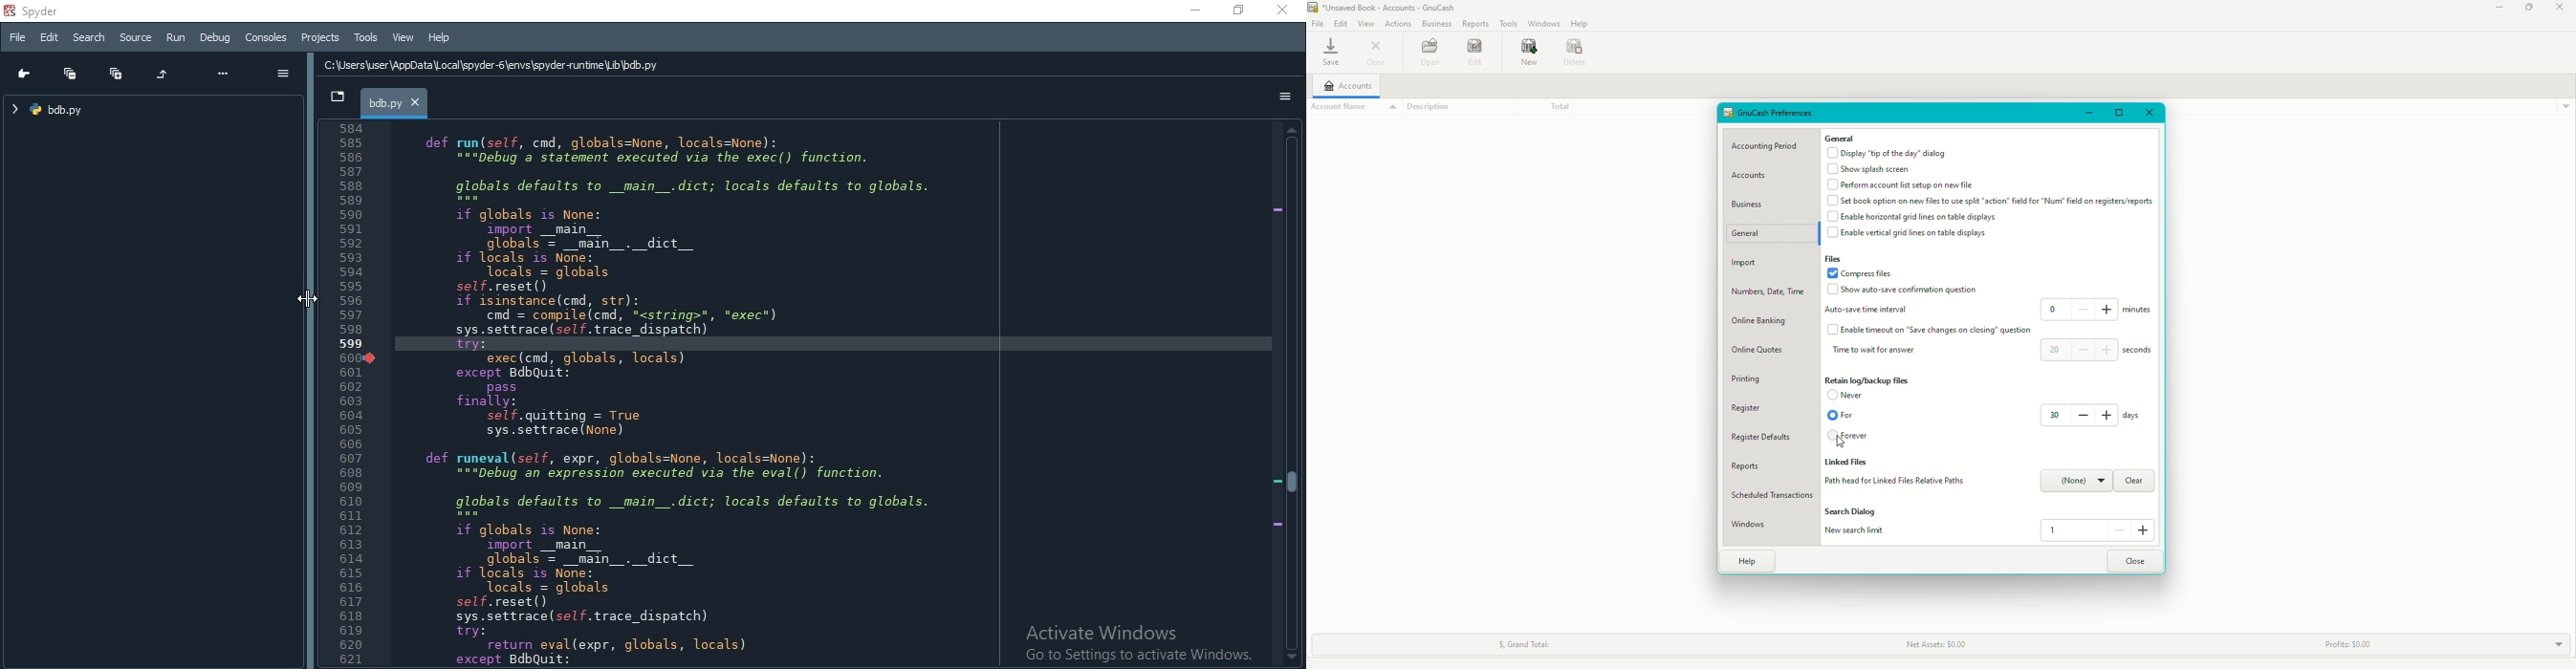 This screenshot has height=672, width=2576. I want to click on Edit, so click(51, 38).